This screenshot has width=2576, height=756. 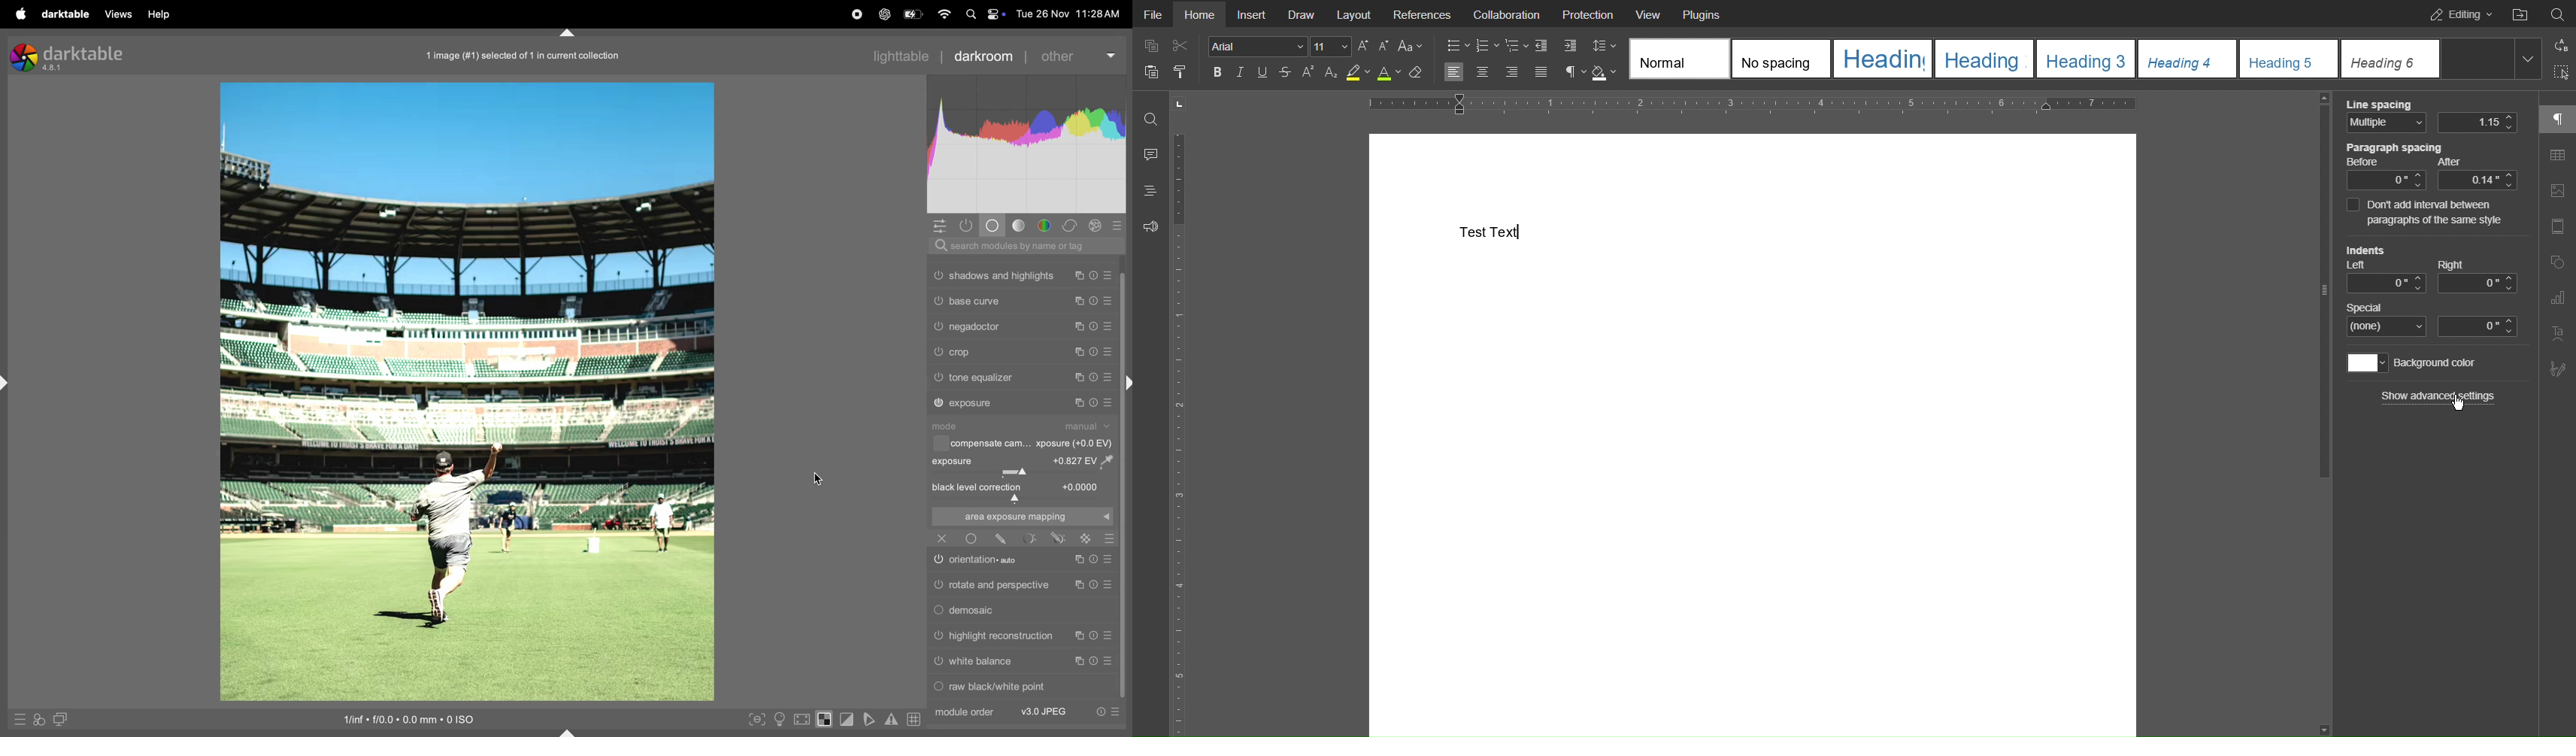 What do you see at coordinates (1116, 712) in the screenshot?
I see `Presets` at bounding box center [1116, 712].